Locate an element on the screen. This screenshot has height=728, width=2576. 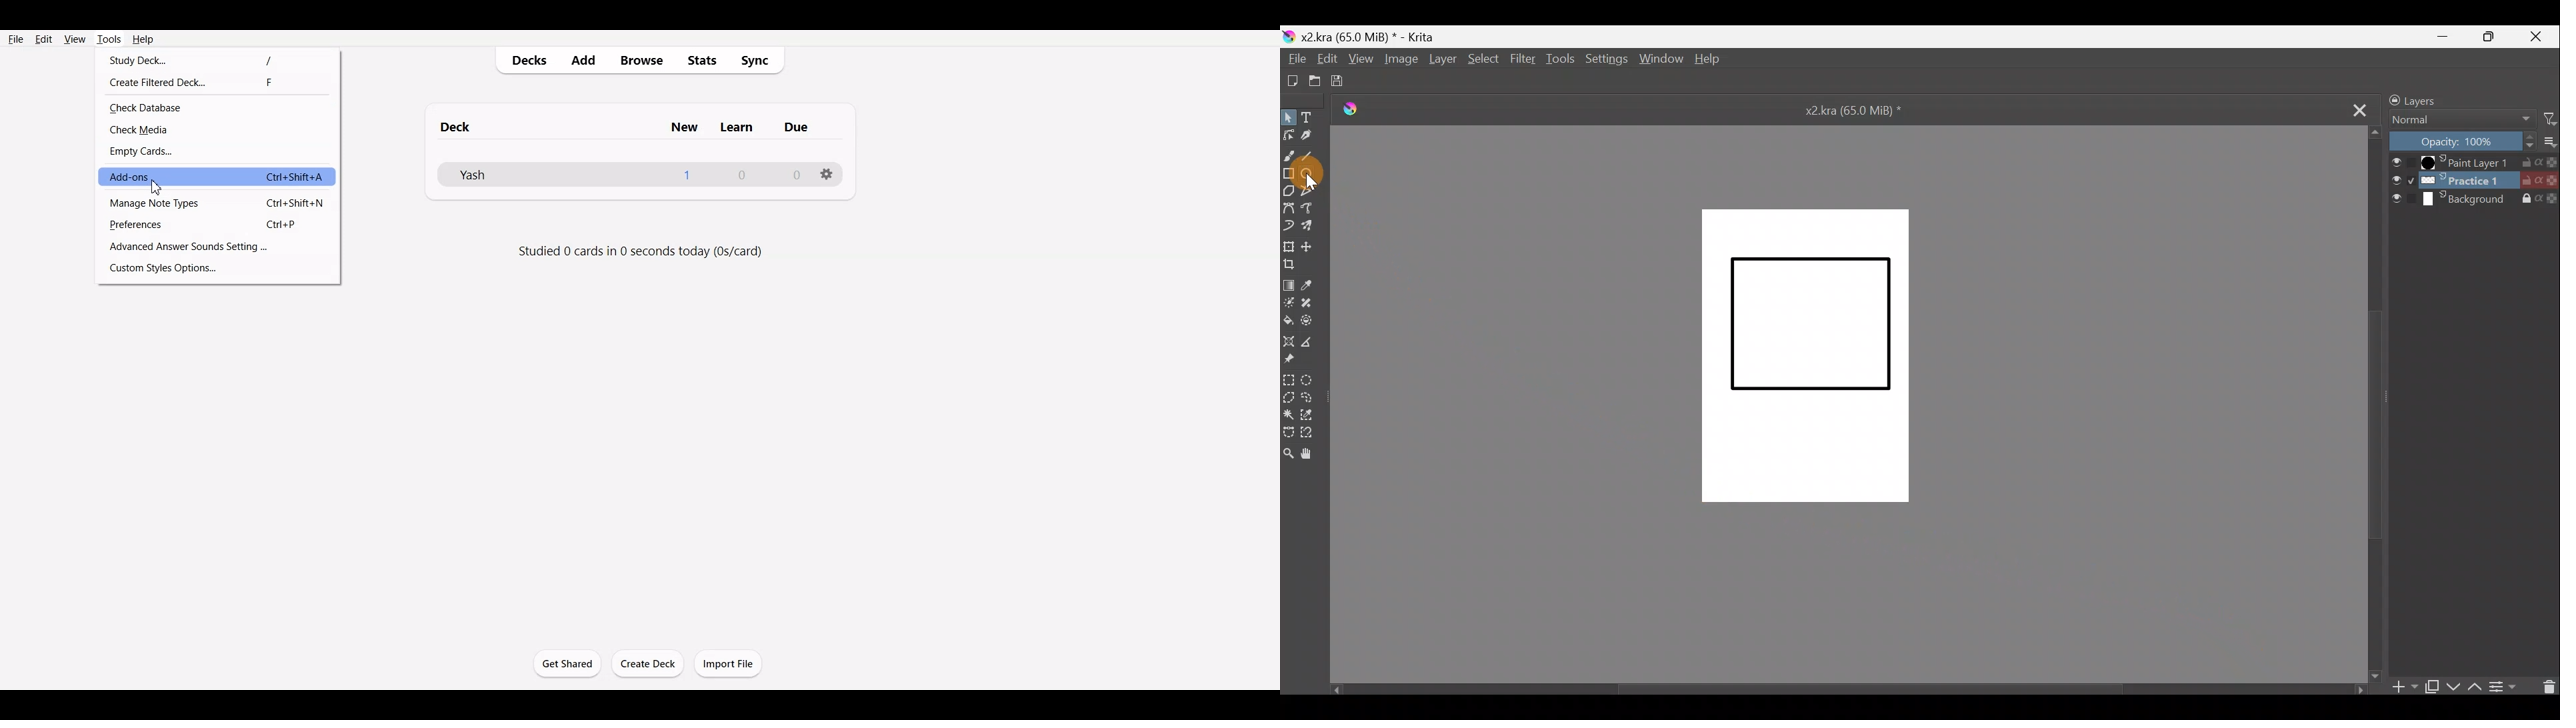
Elliptical selection tool is located at coordinates (1310, 379).